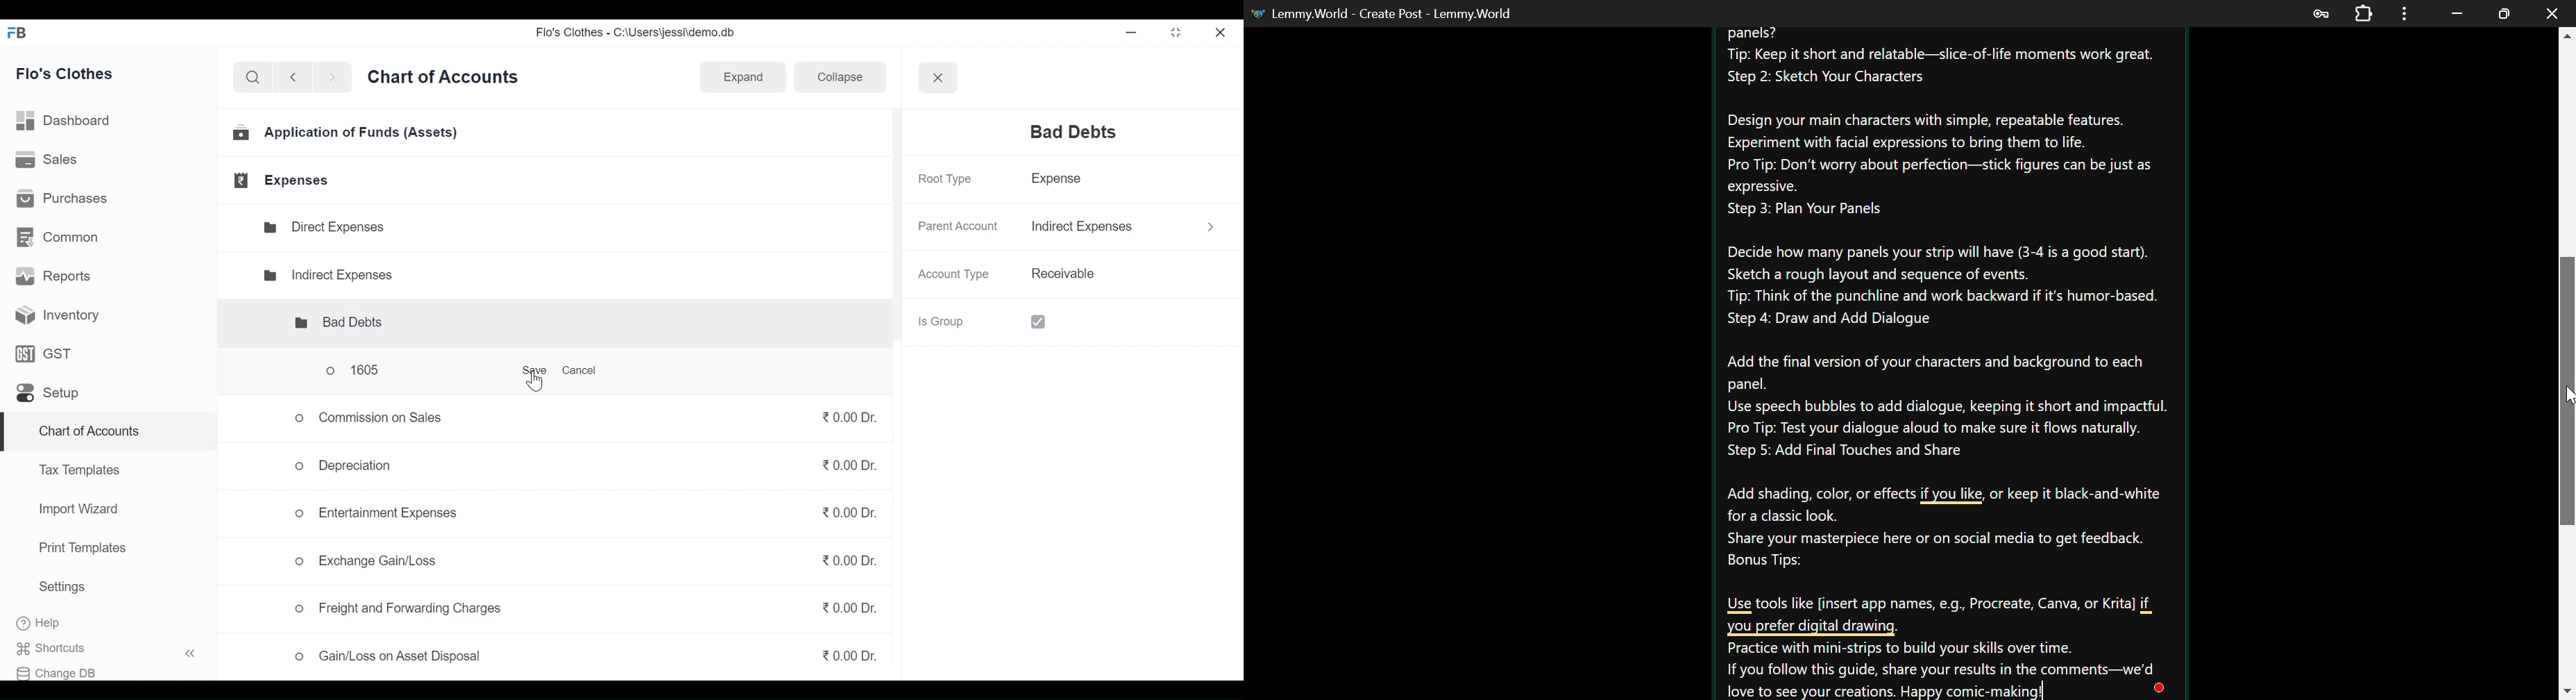  Describe the element at coordinates (1061, 181) in the screenshot. I see `Expense` at that location.